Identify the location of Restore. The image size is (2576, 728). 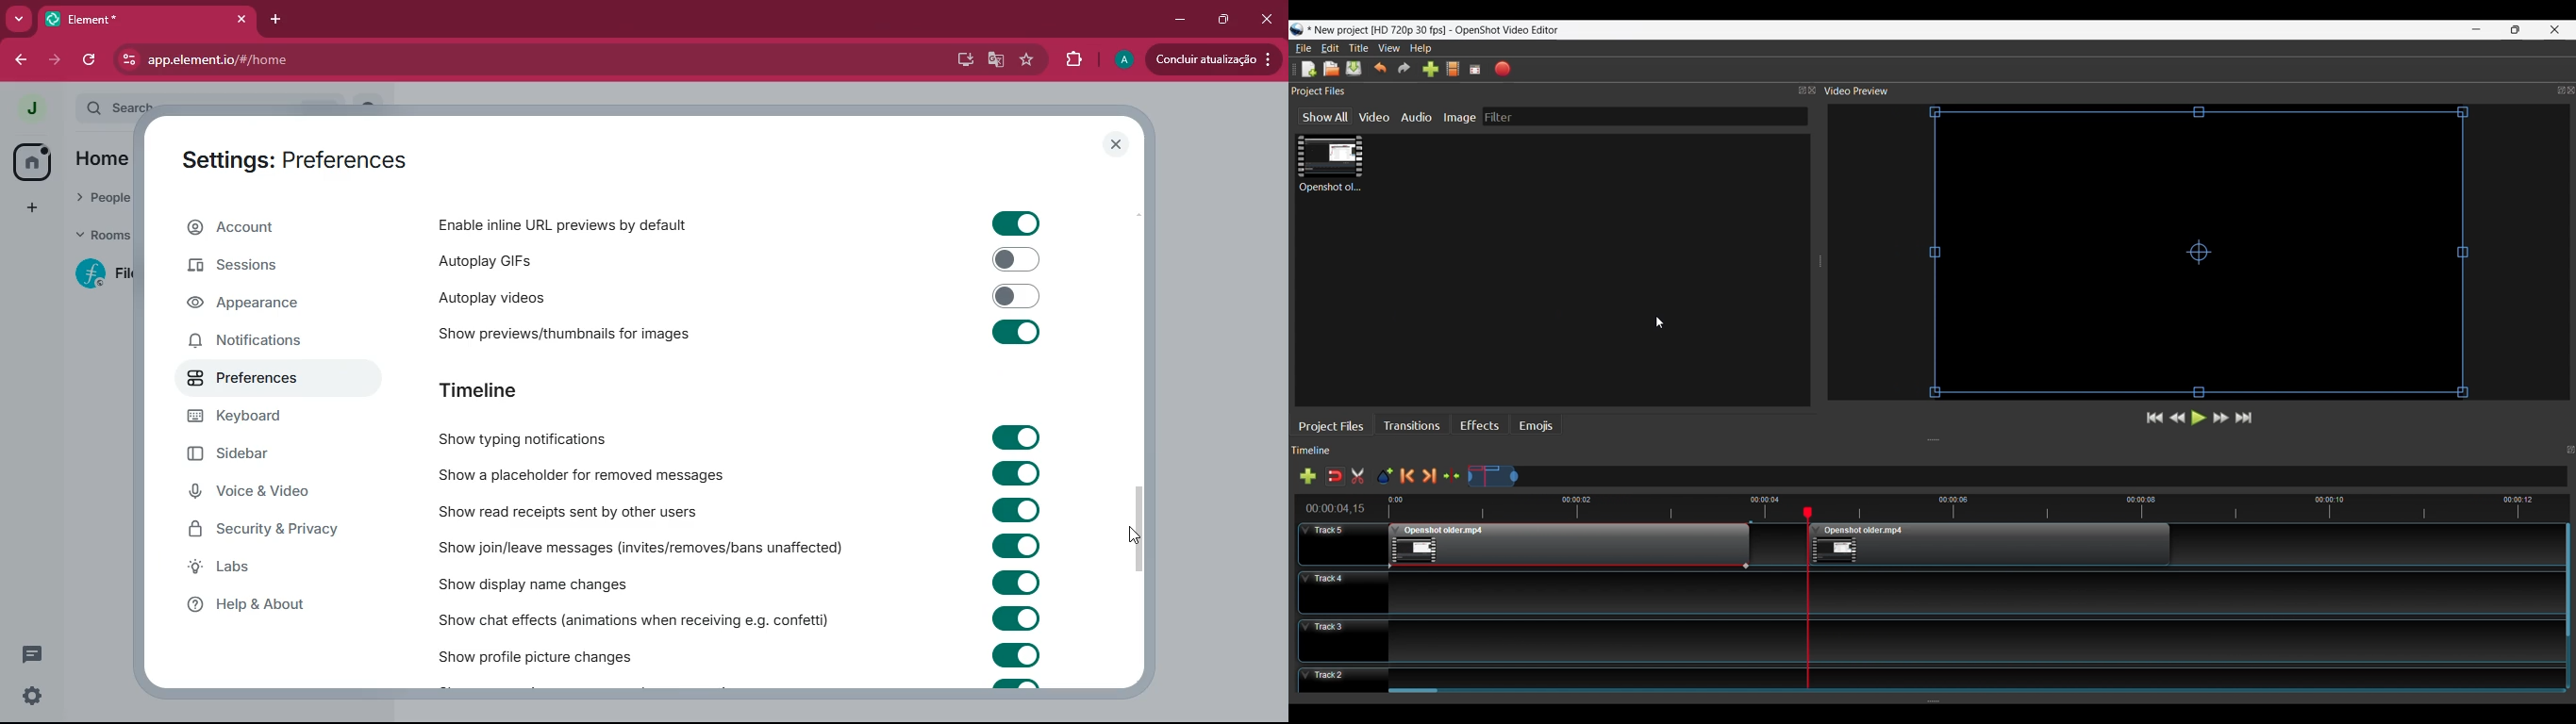
(2513, 29).